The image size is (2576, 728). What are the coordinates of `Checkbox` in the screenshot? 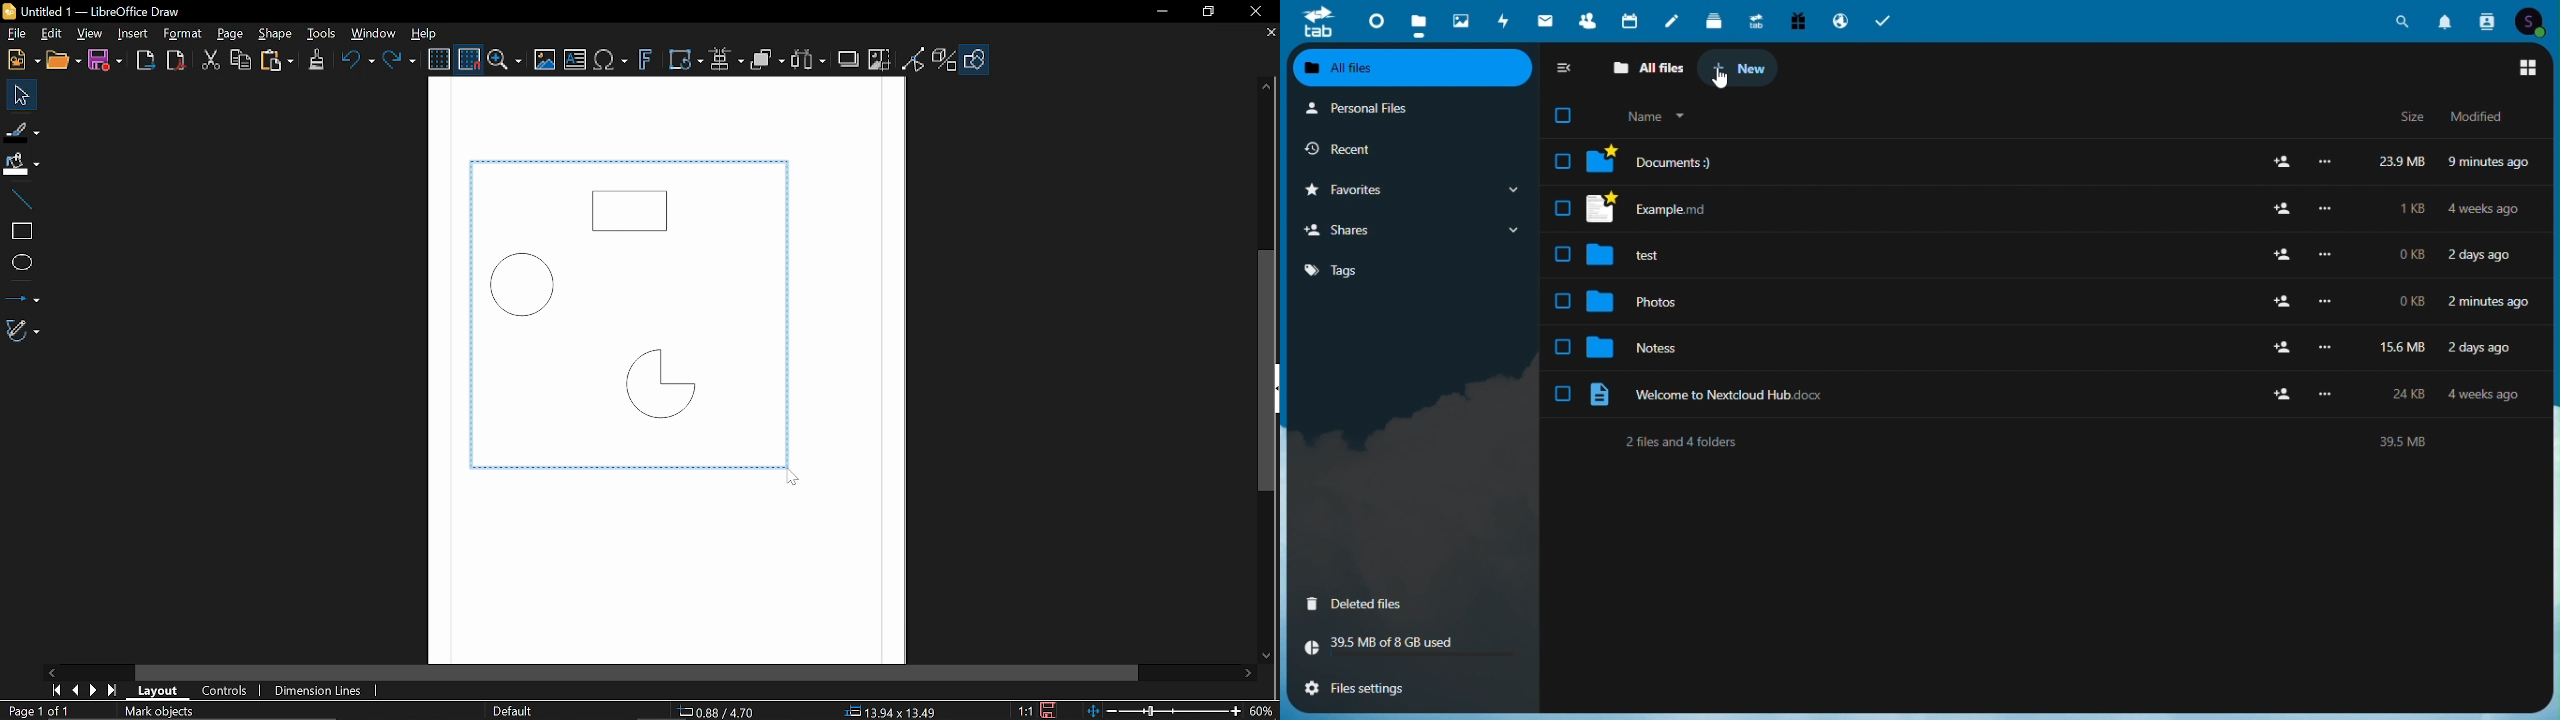 It's located at (1556, 114).